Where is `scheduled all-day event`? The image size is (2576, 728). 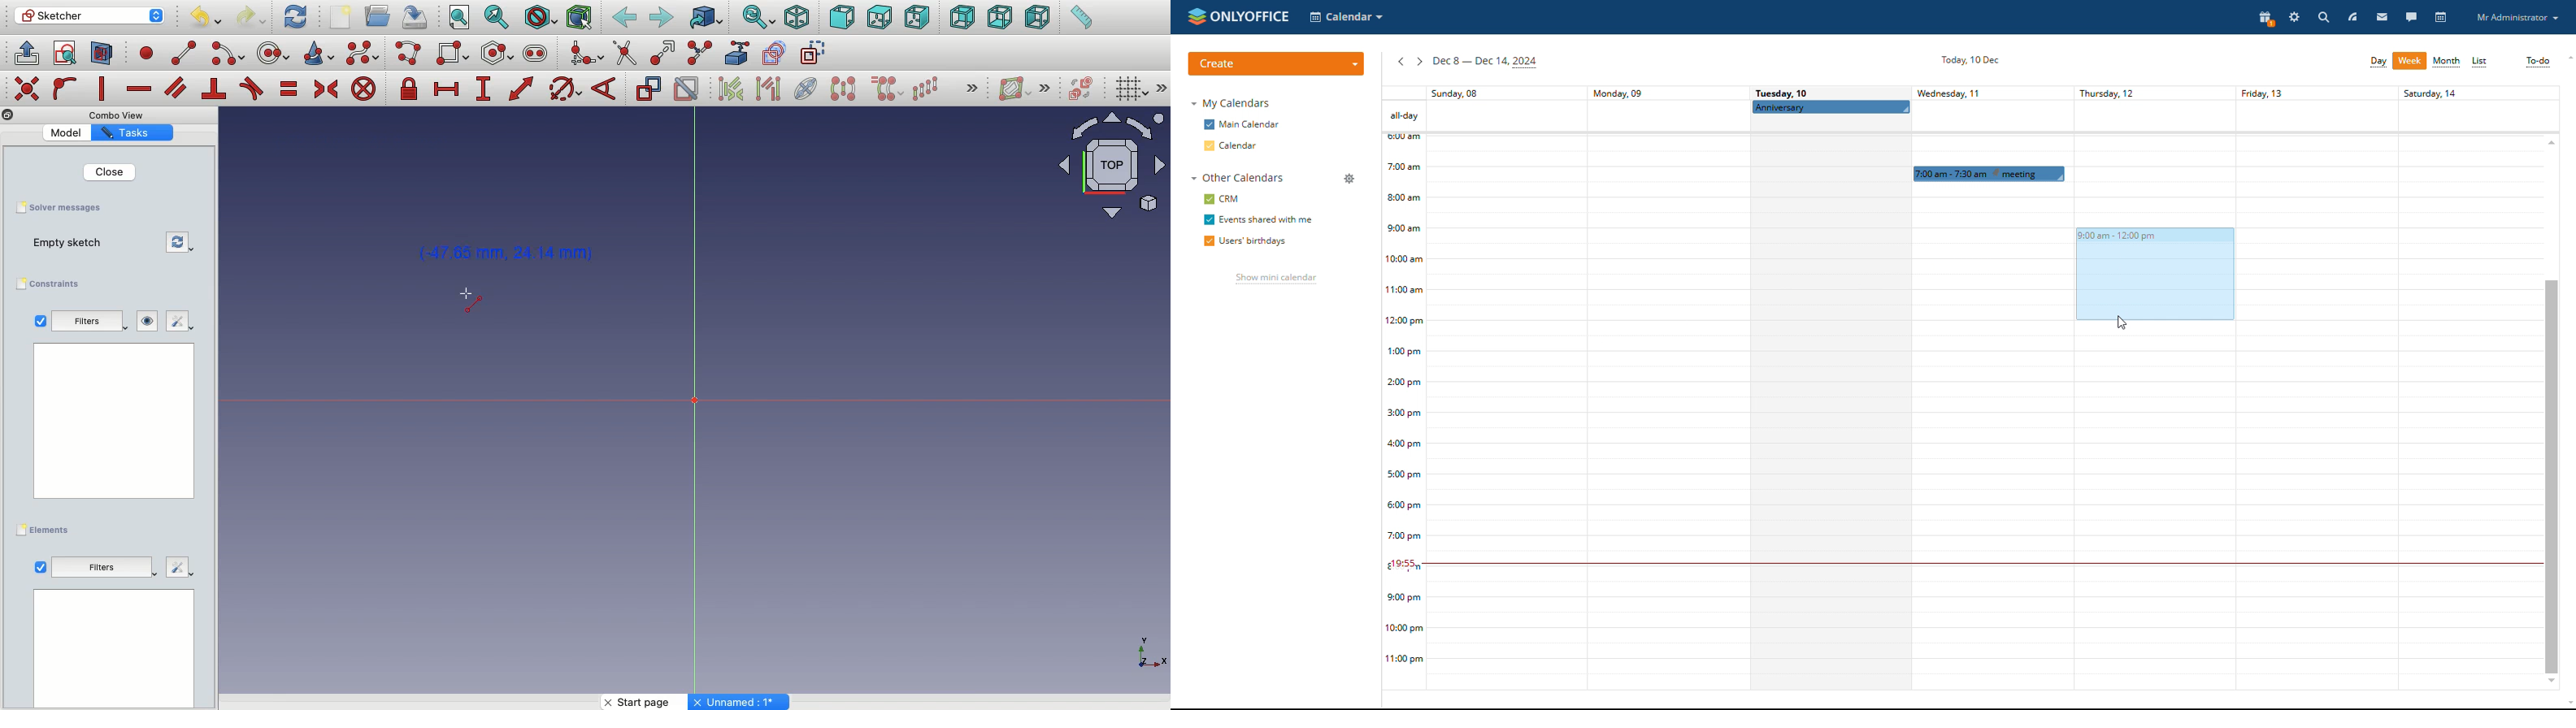 scheduled all-day event is located at coordinates (1831, 107).